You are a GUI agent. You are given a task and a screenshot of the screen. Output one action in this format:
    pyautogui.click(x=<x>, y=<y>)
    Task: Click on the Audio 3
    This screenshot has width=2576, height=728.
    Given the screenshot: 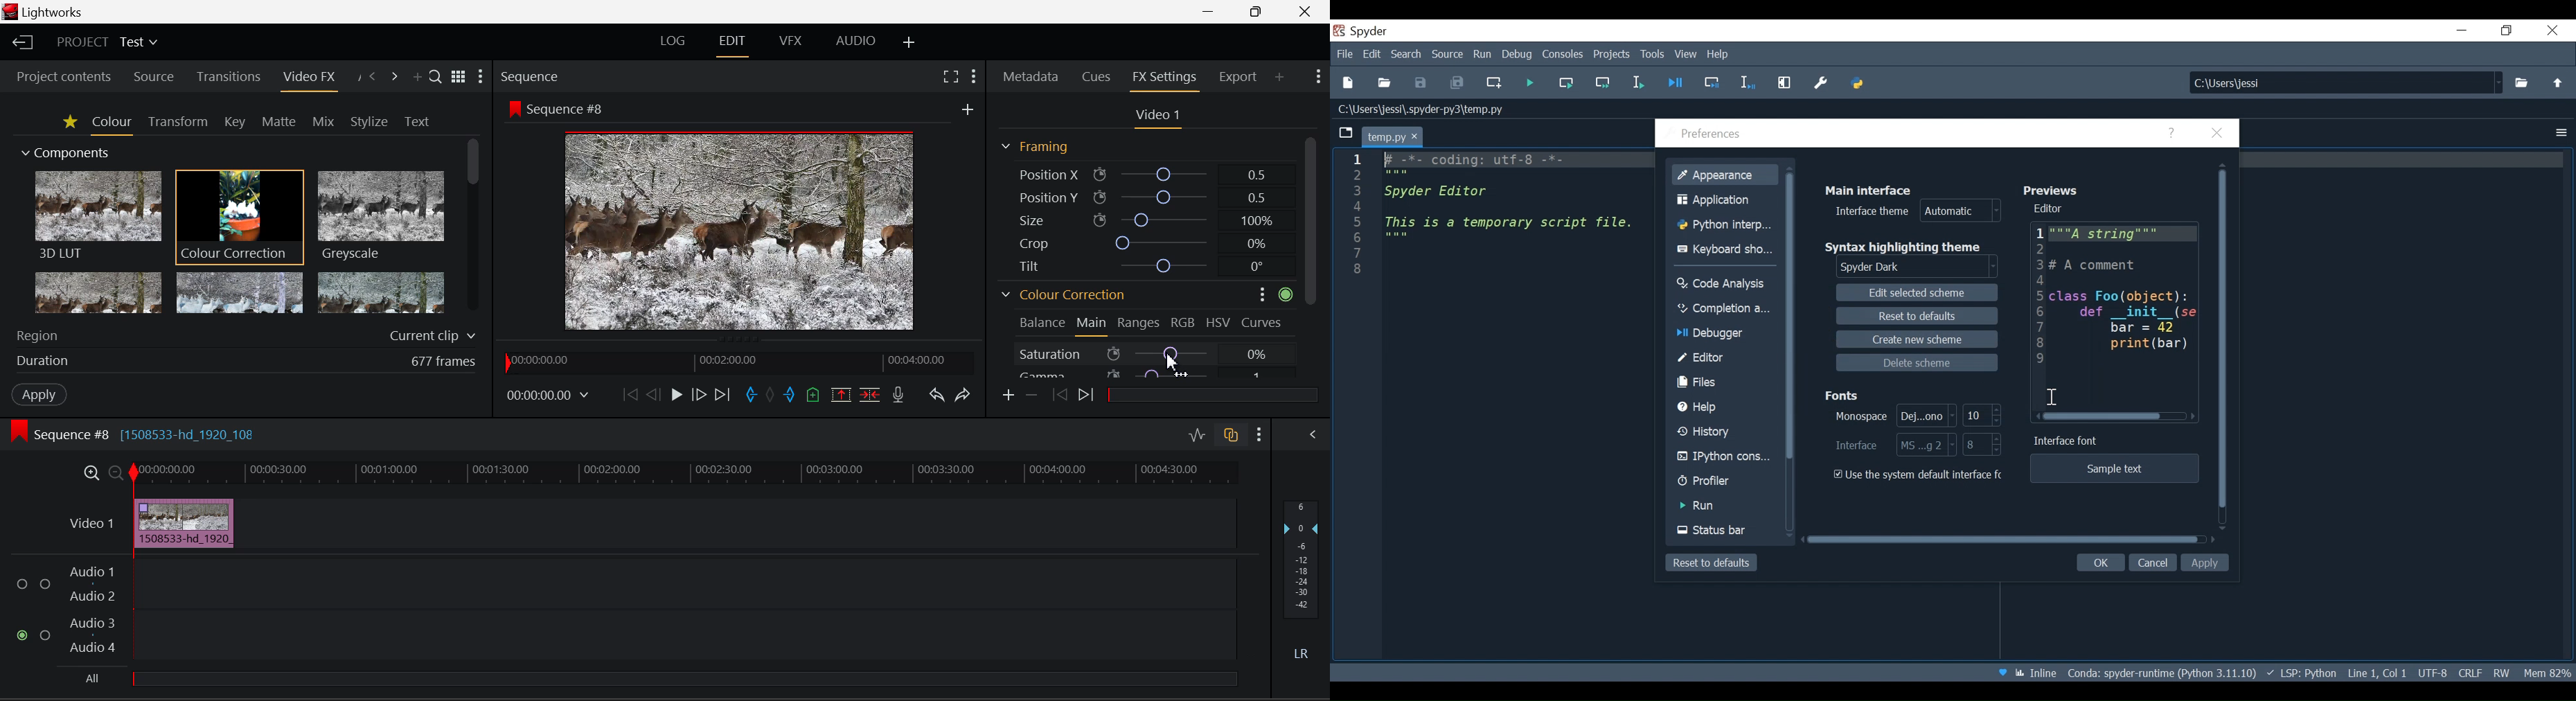 What is the action you would take?
    pyautogui.click(x=92, y=624)
    